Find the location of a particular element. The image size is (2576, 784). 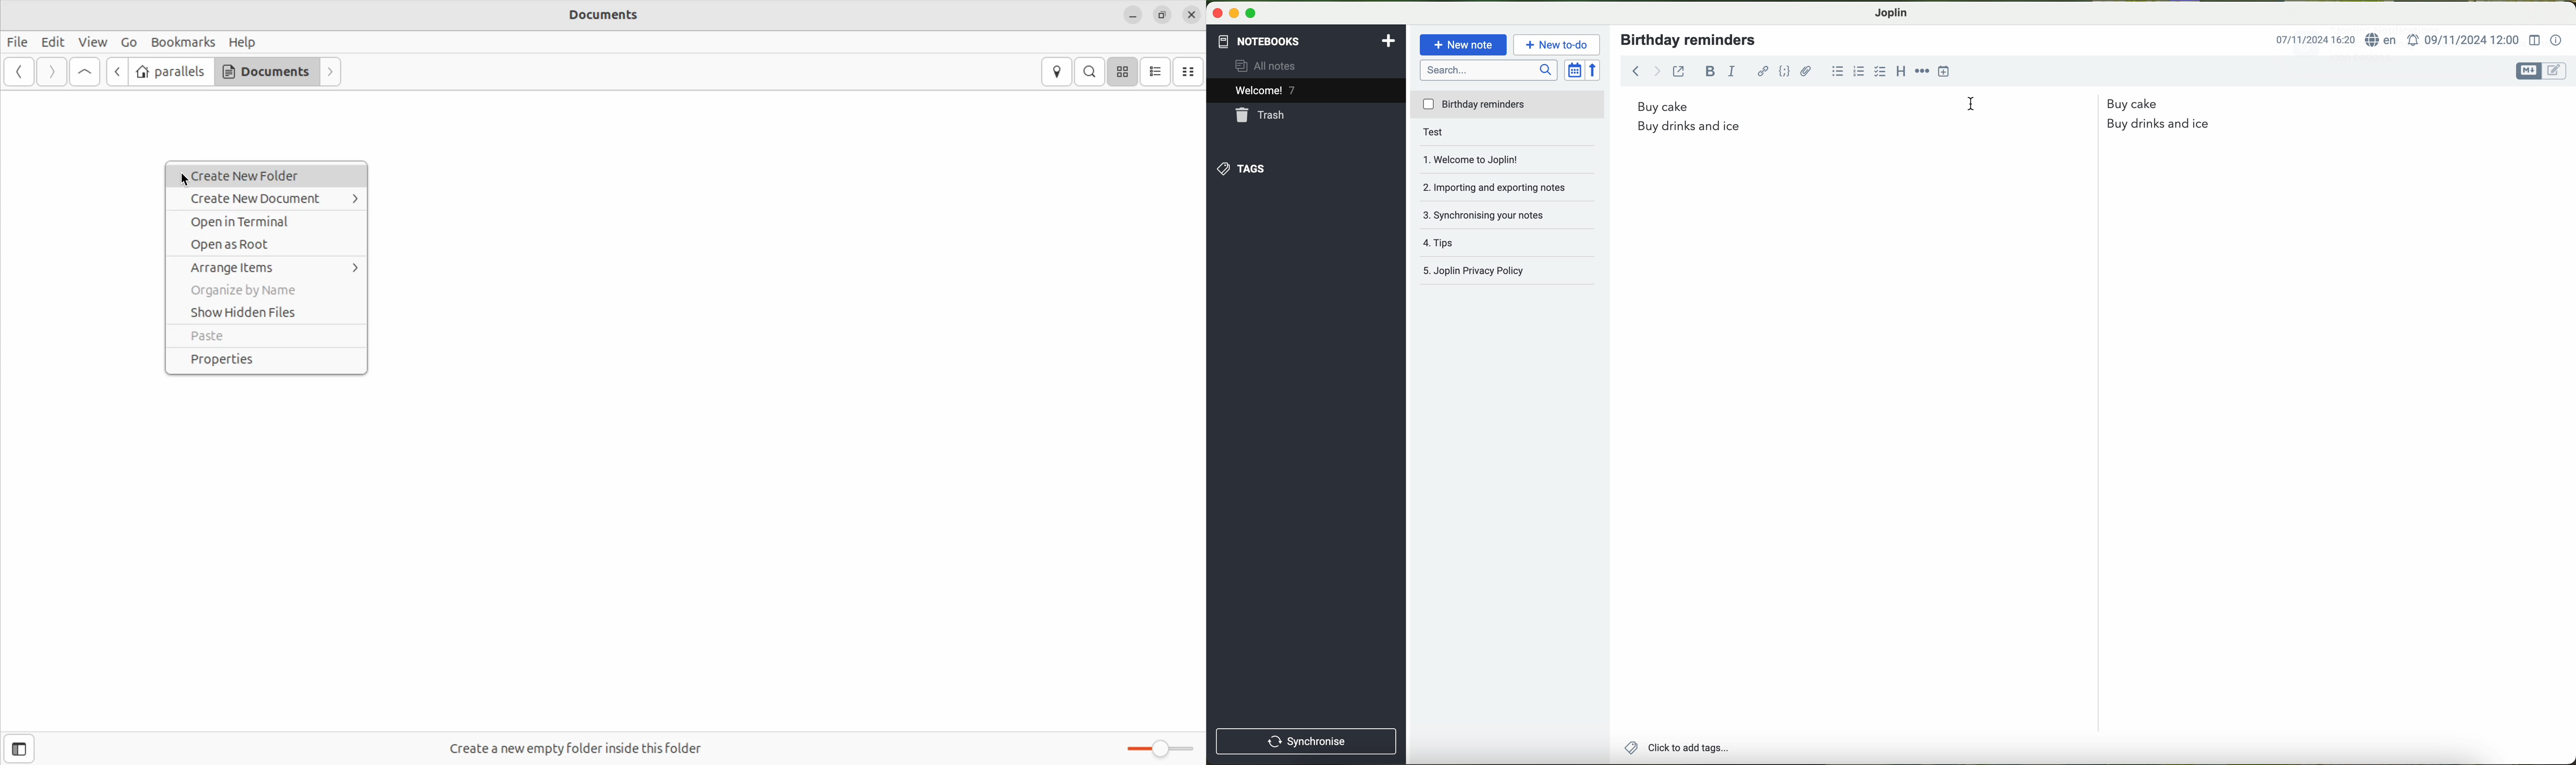

Edit is located at coordinates (53, 41).